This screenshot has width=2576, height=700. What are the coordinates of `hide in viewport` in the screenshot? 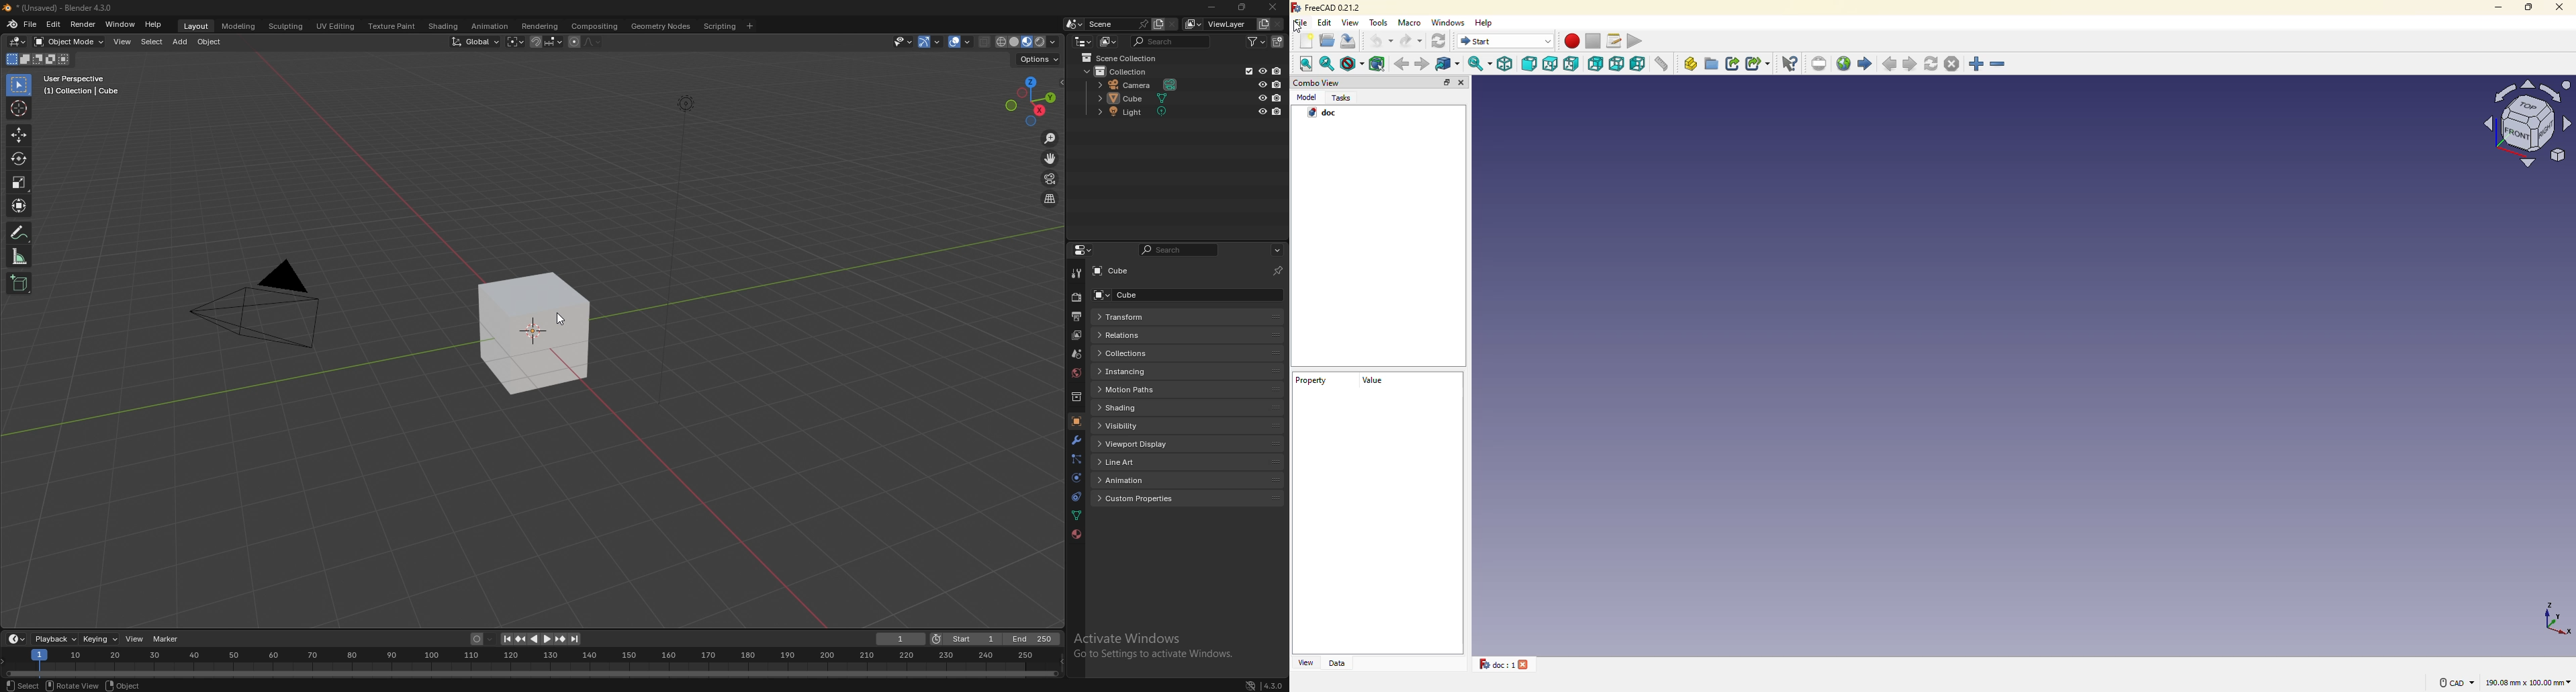 It's located at (1261, 111).